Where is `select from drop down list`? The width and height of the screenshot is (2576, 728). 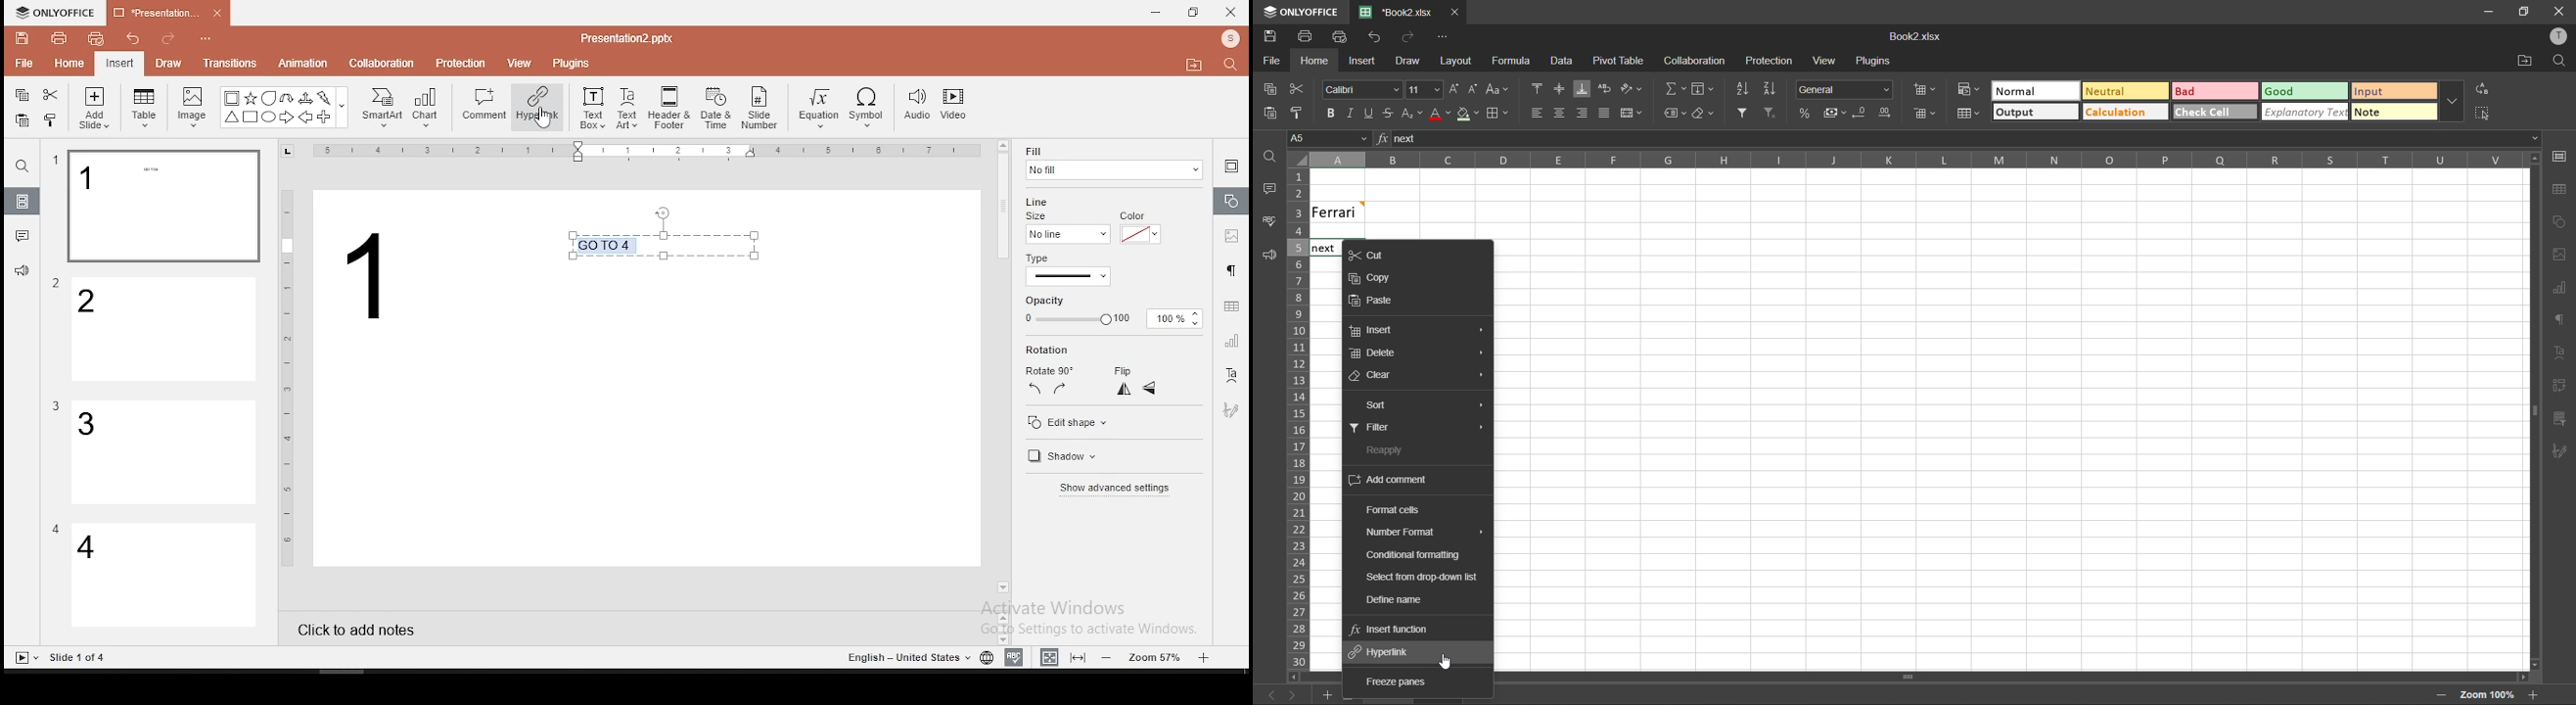
select from drop down list is located at coordinates (1425, 578).